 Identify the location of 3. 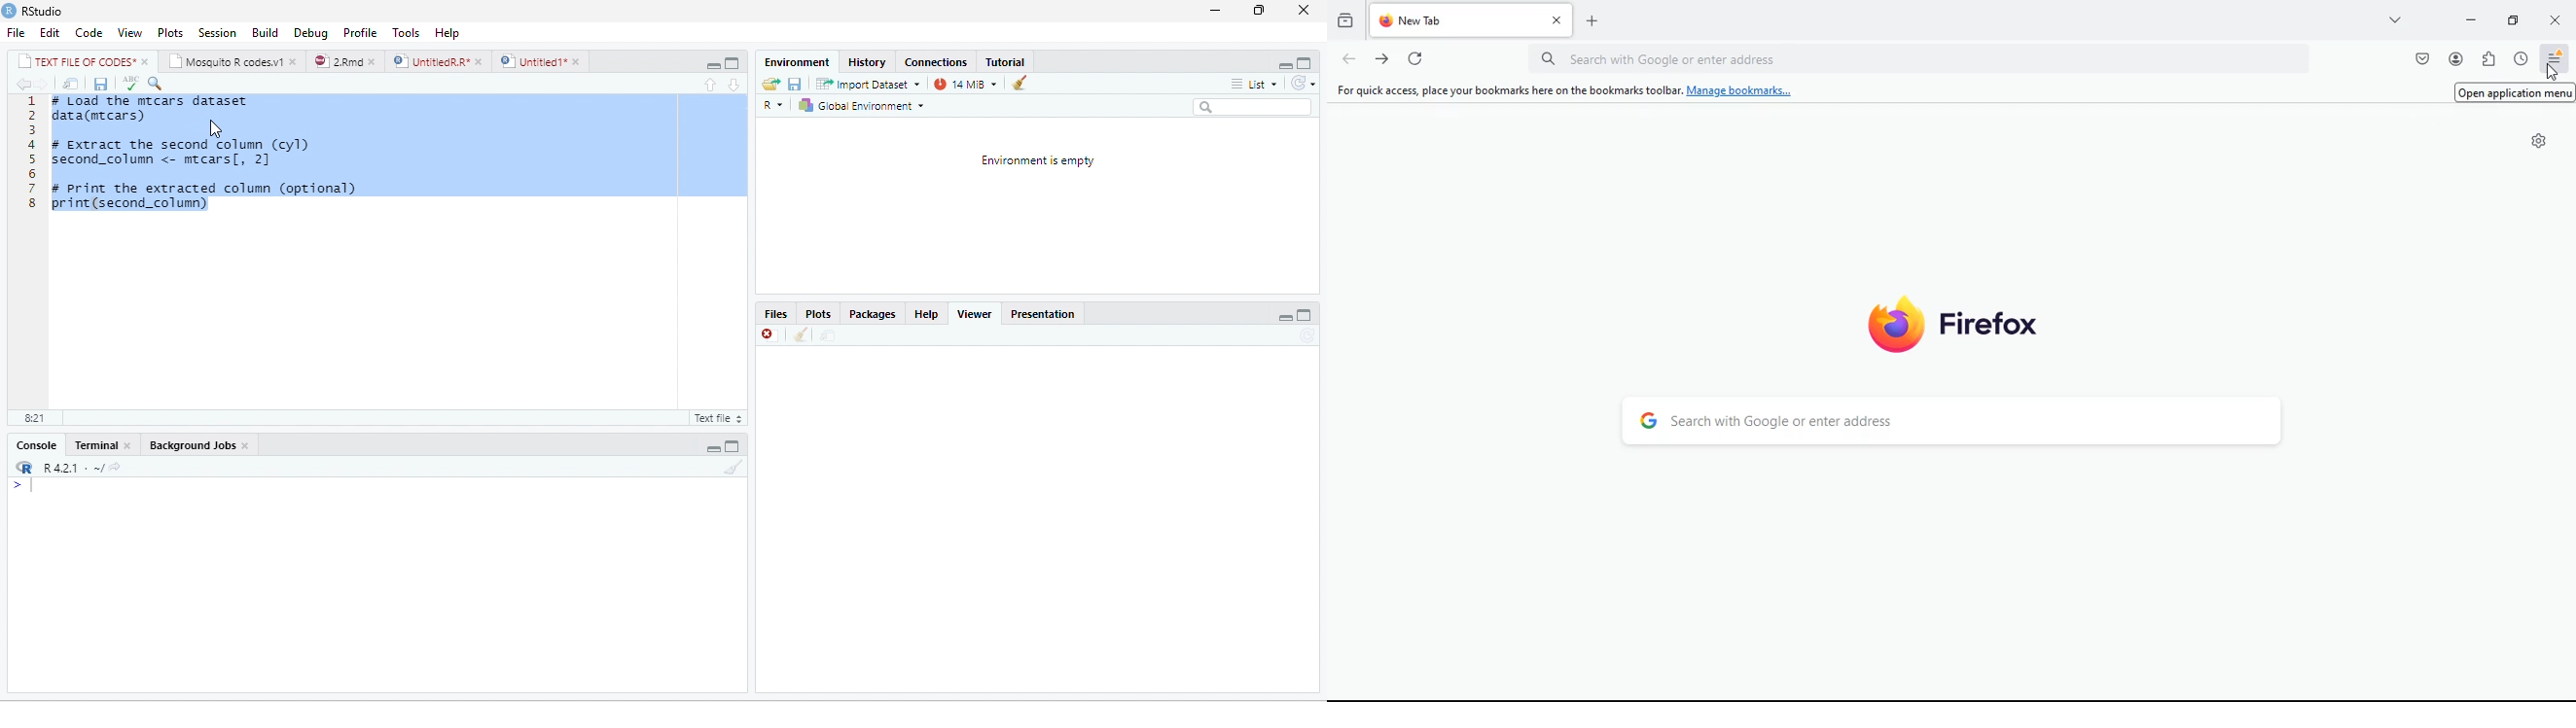
(32, 130).